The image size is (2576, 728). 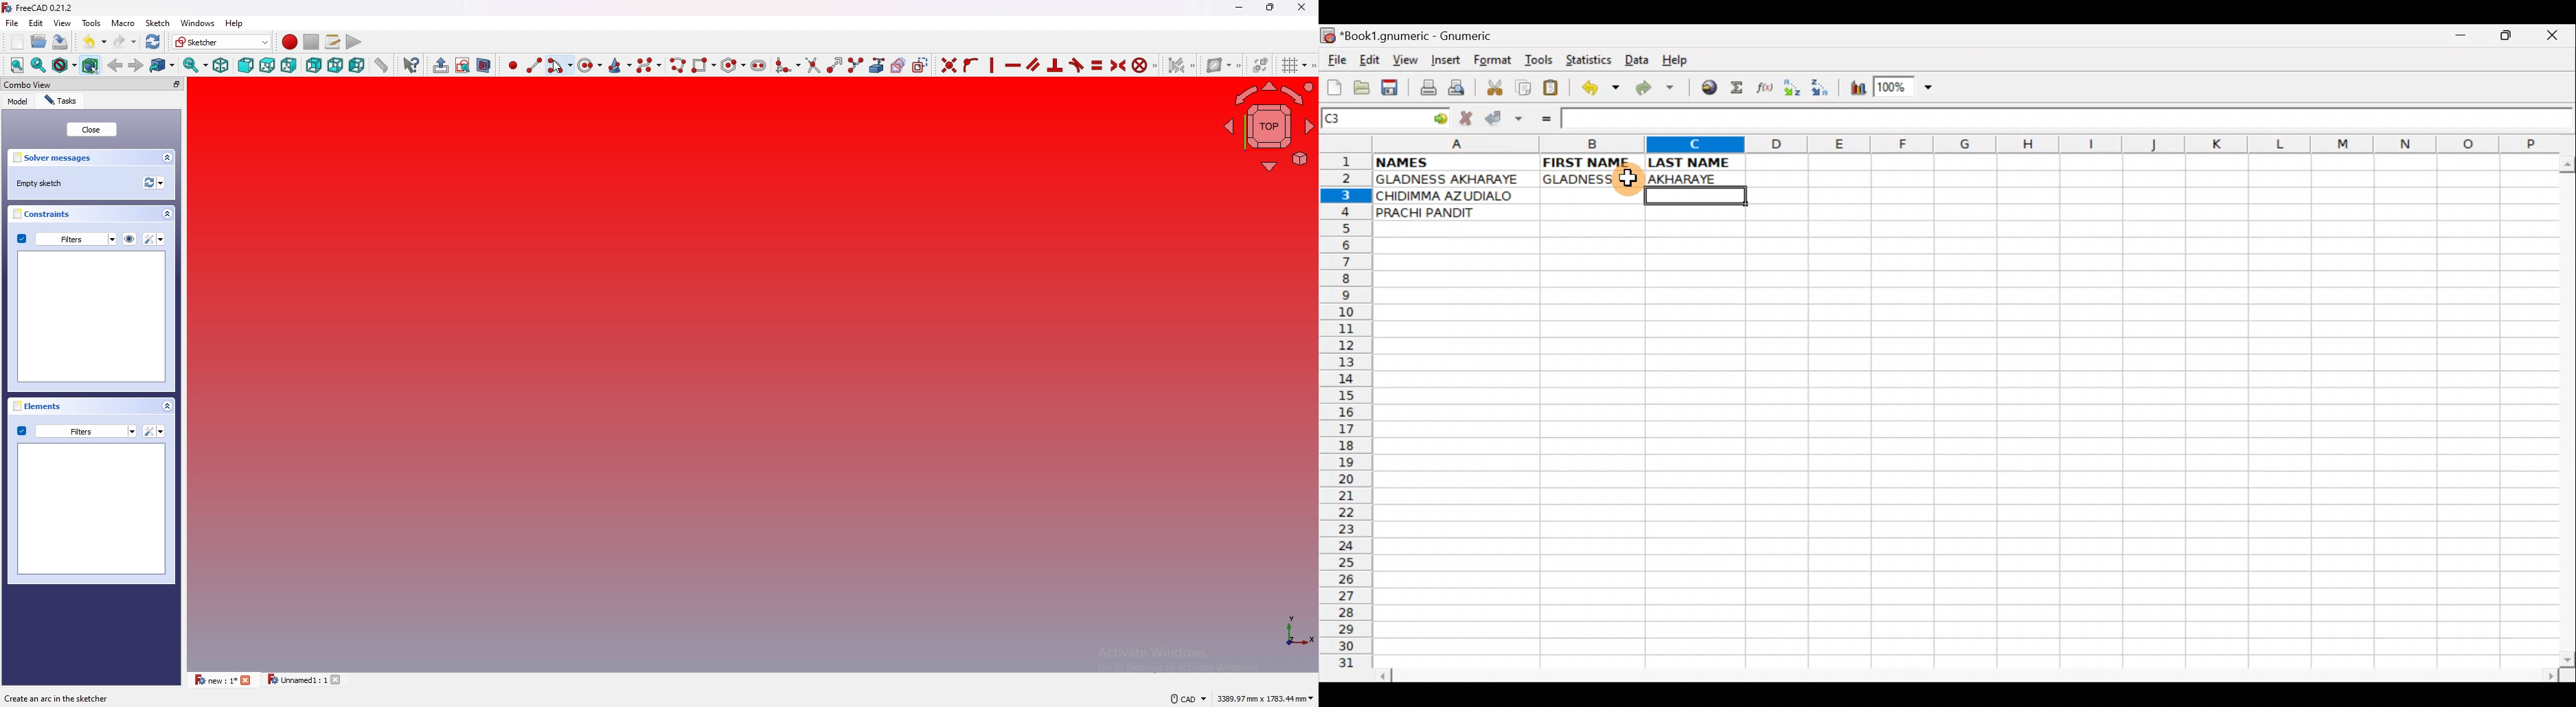 What do you see at coordinates (1824, 91) in the screenshot?
I see `Sort Descending order` at bounding box center [1824, 91].